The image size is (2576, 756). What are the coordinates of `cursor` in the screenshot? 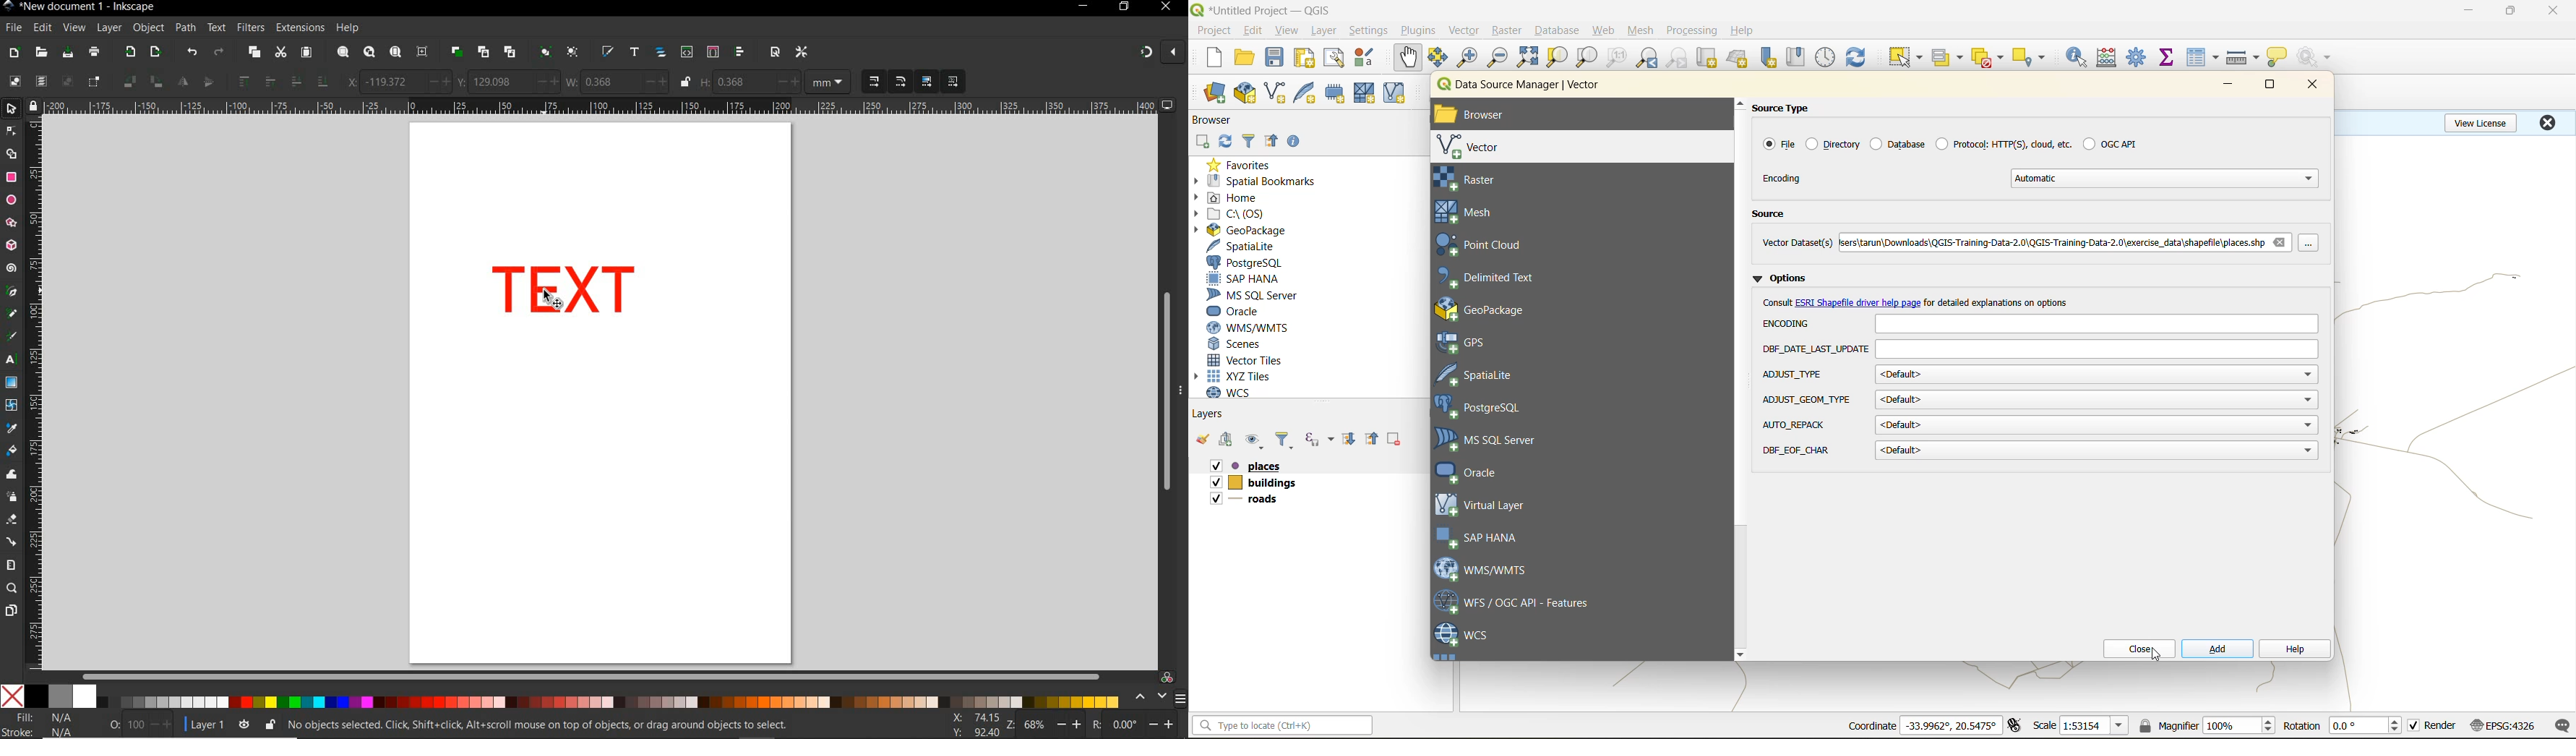 It's located at (2160, 659).